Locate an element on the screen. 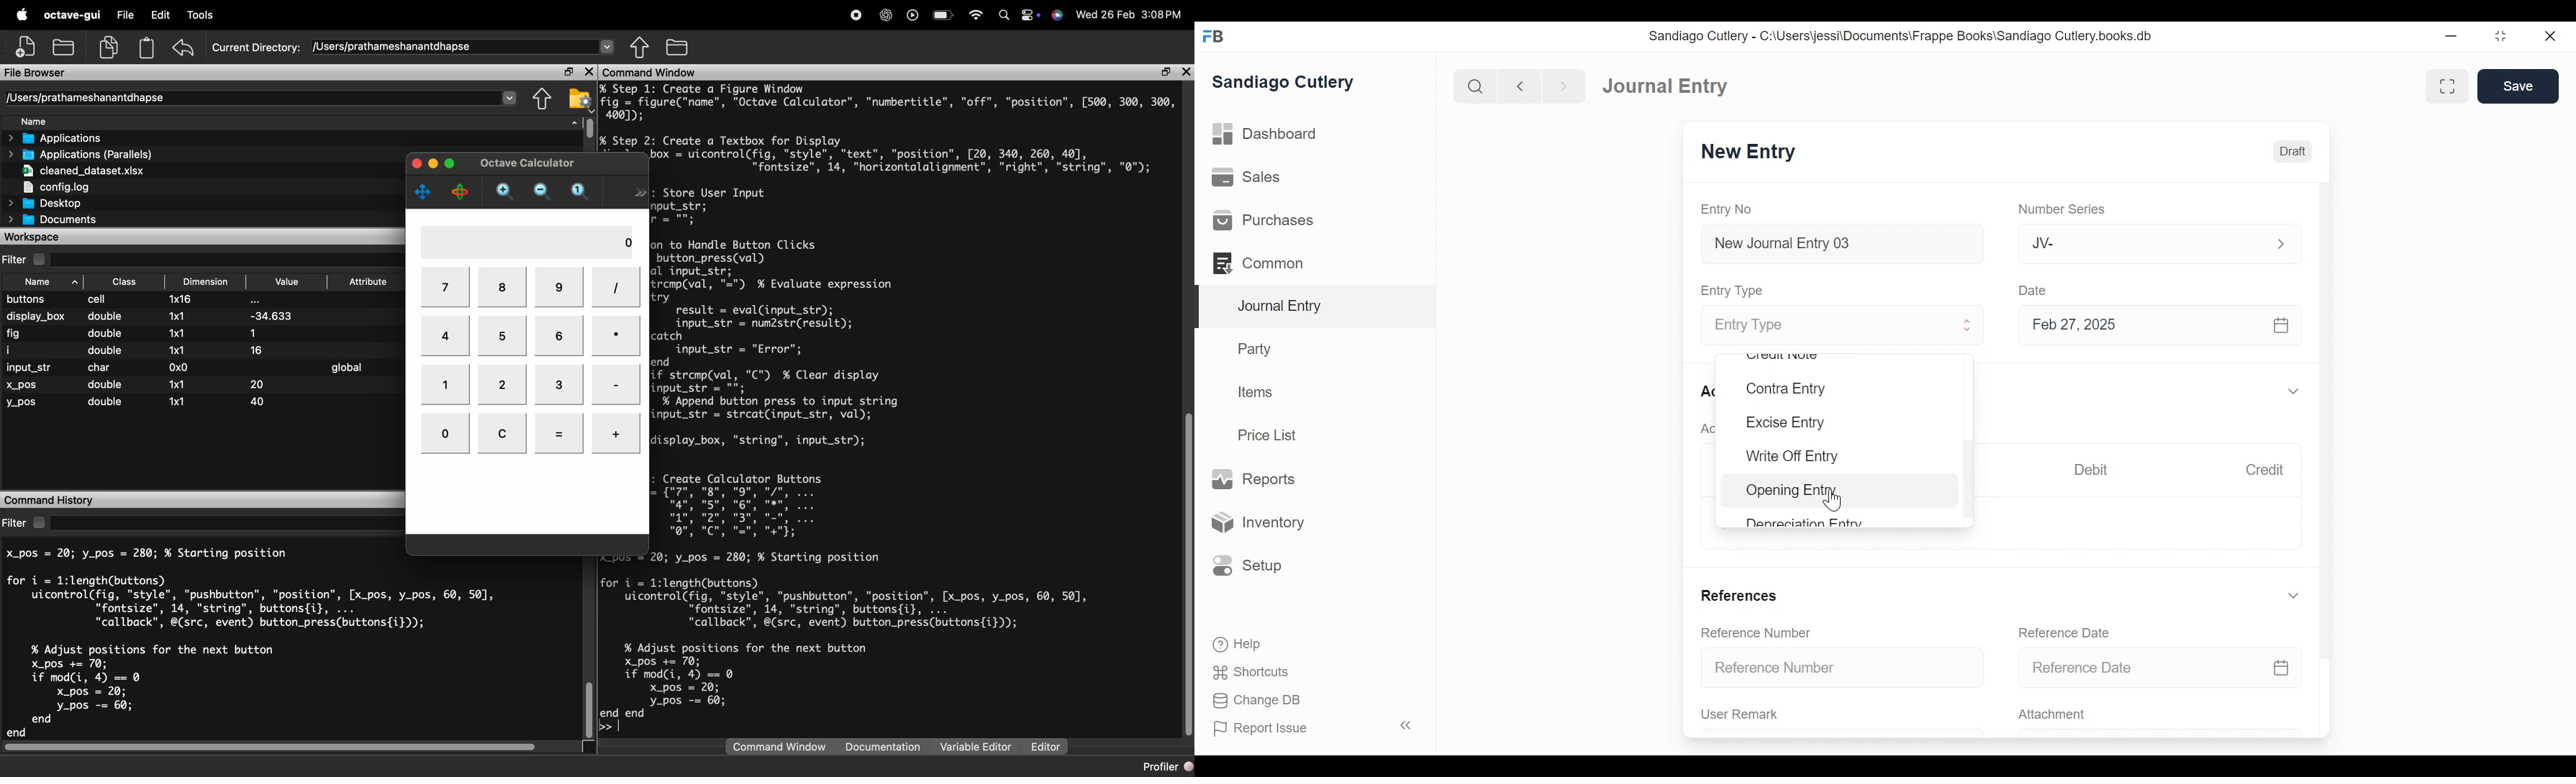 Image resolution: width=2576 pixels, height=784 pixels. Expand is located at coordinates (2295, 391).